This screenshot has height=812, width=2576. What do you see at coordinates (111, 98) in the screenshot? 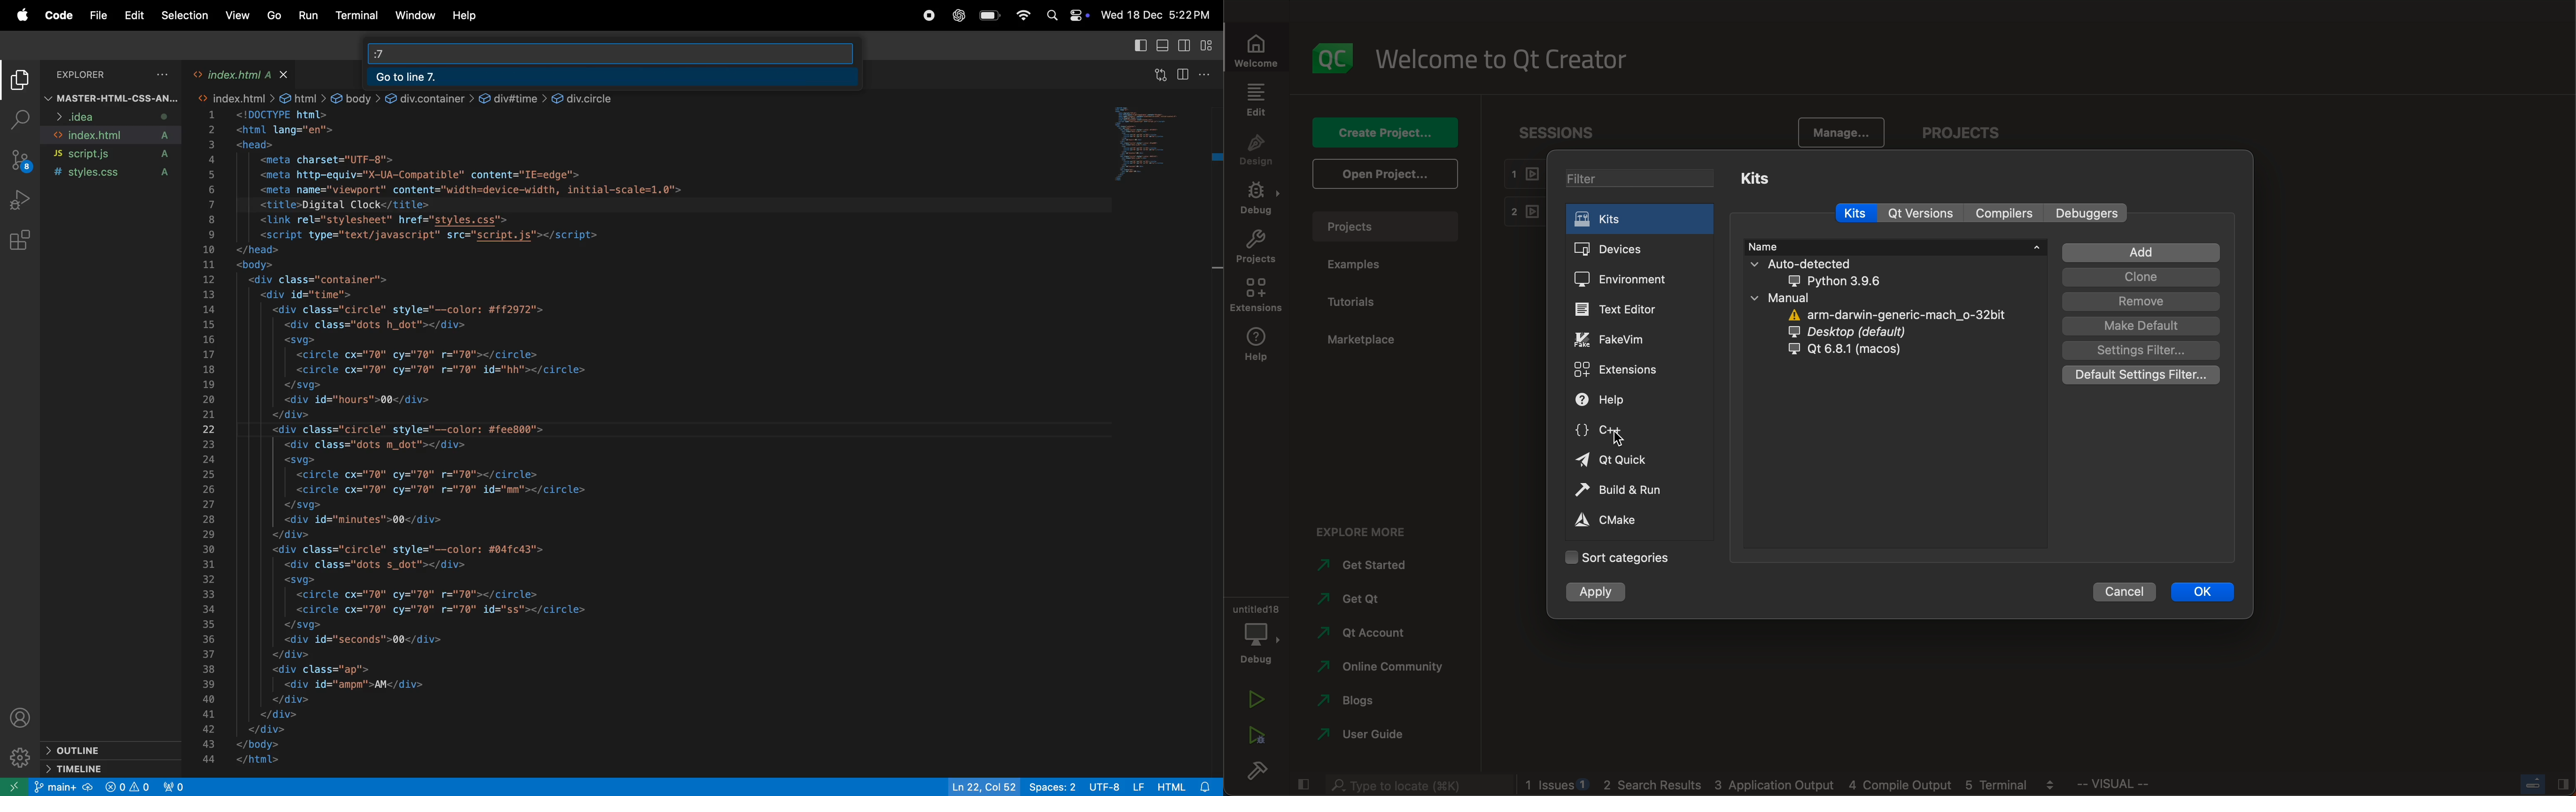
I see `master html css file` at bounding box center [111, 98].